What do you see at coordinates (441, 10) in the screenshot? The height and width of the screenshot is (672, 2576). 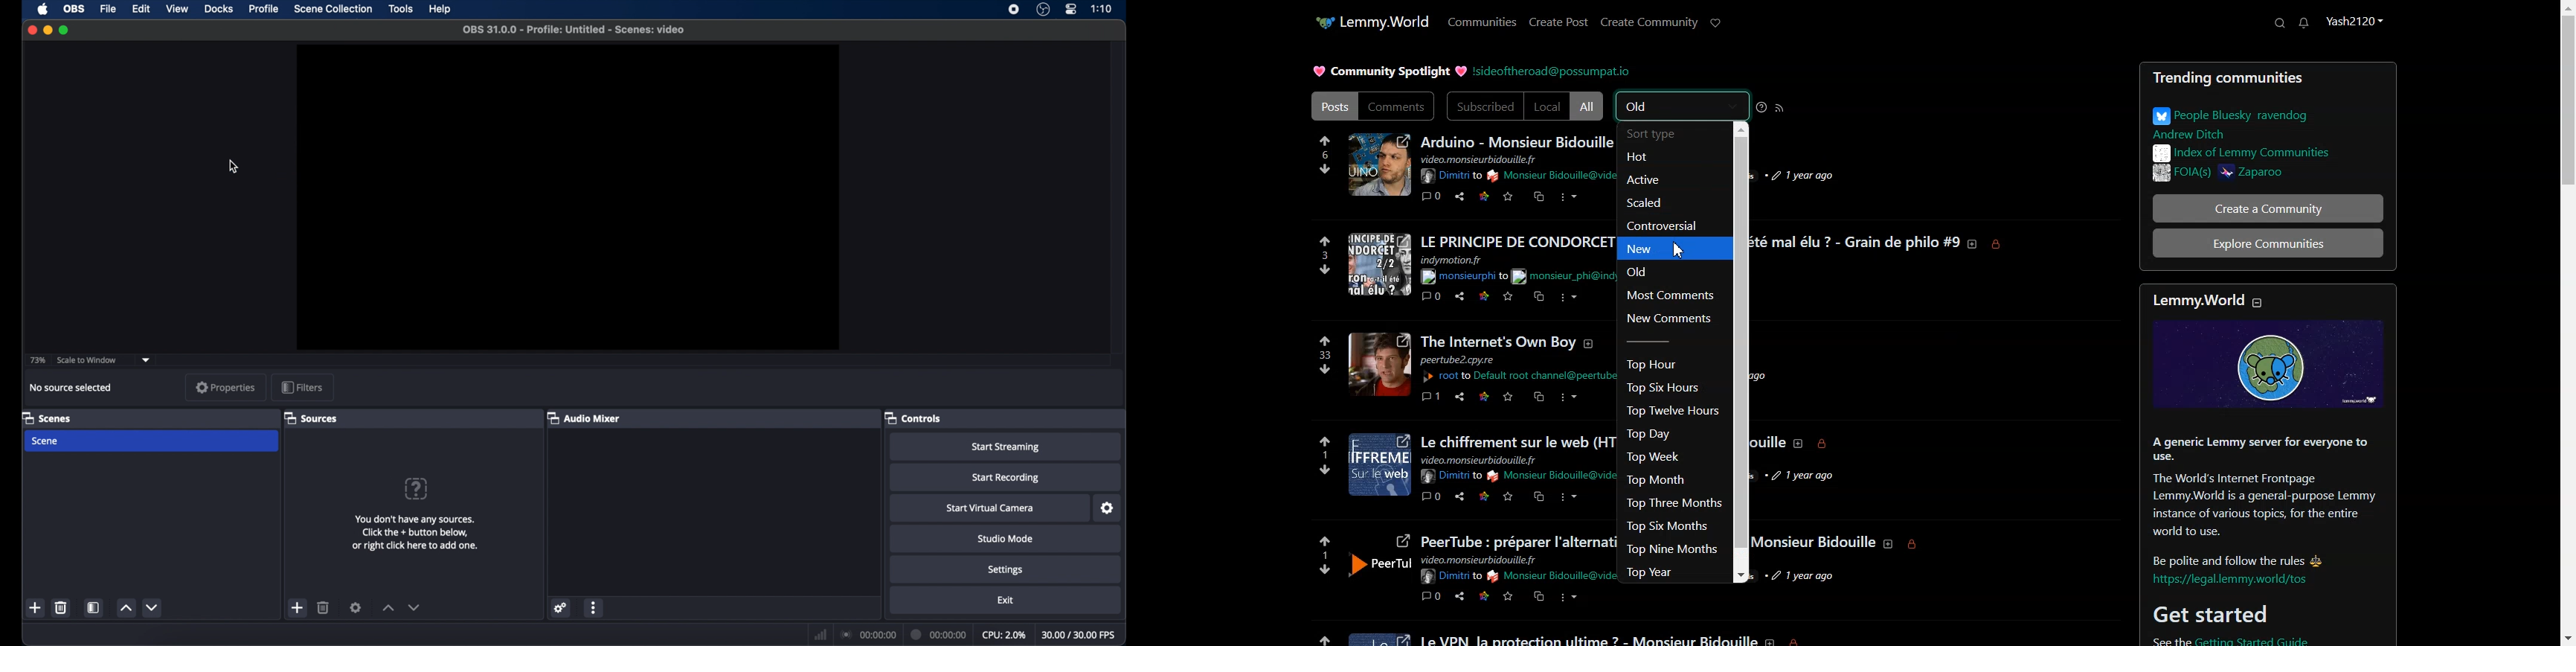 I see `help` at bounding box center [441, 10].